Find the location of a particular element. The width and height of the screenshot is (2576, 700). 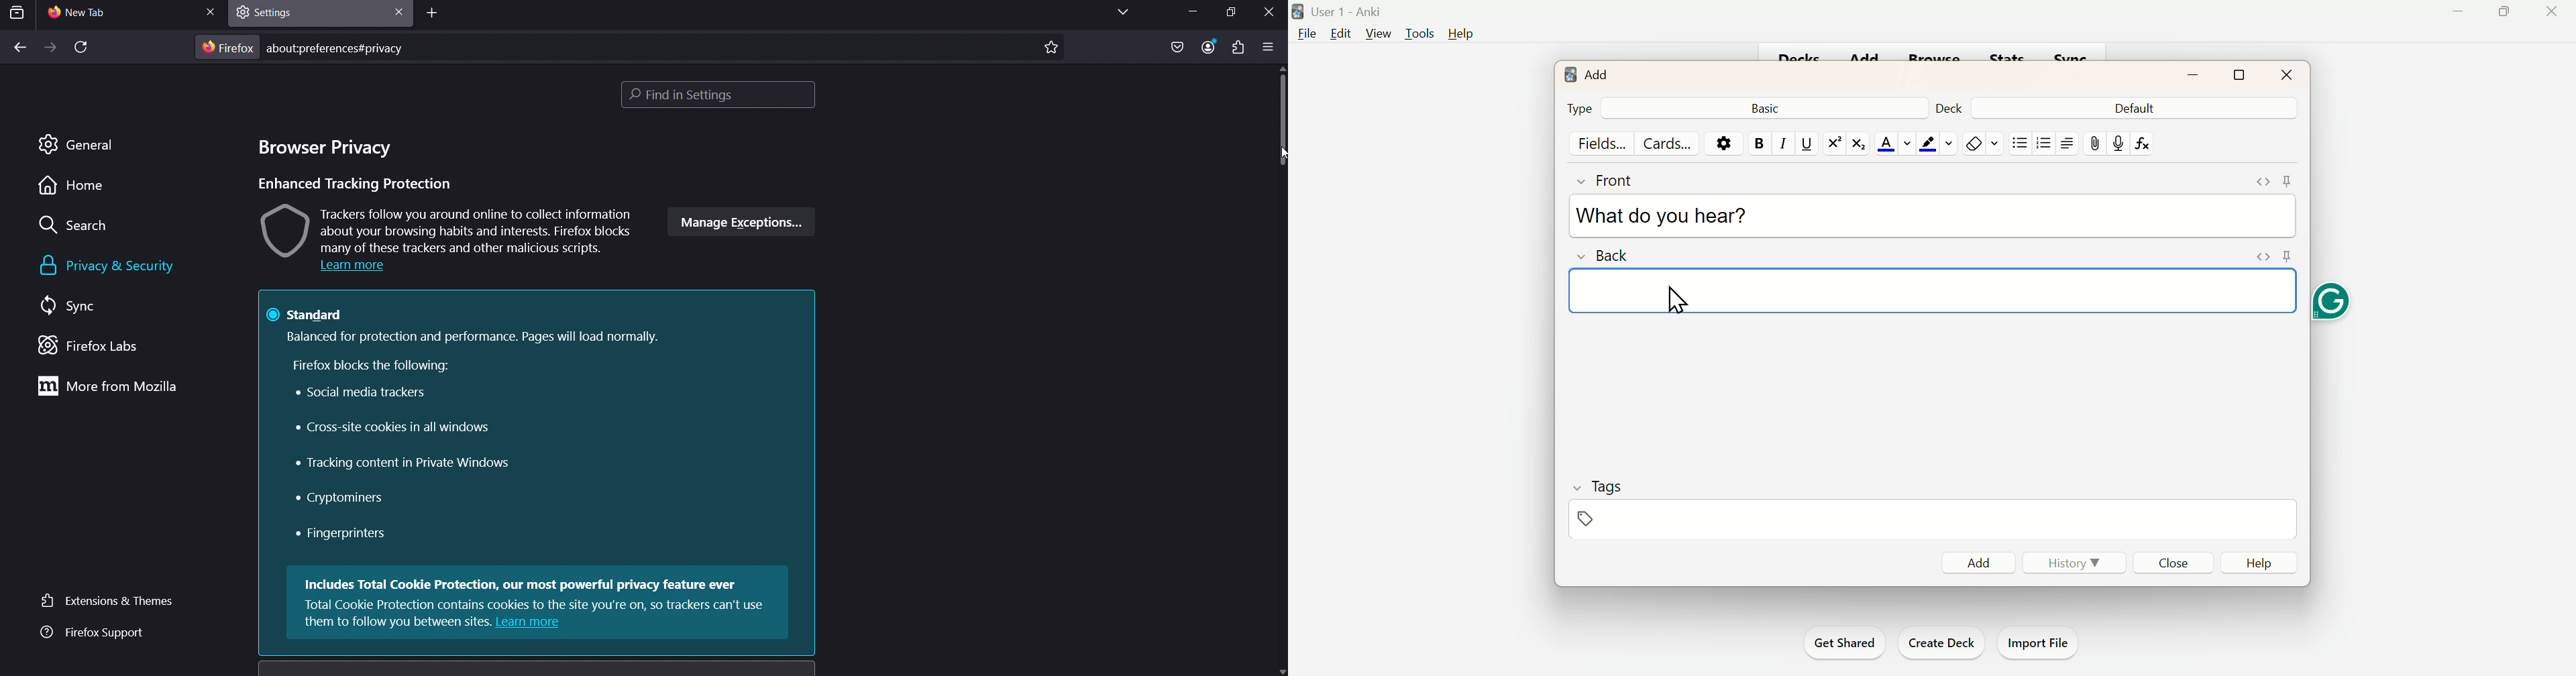

Enhanced Tracking Protection is located at coordinates (356, 184).